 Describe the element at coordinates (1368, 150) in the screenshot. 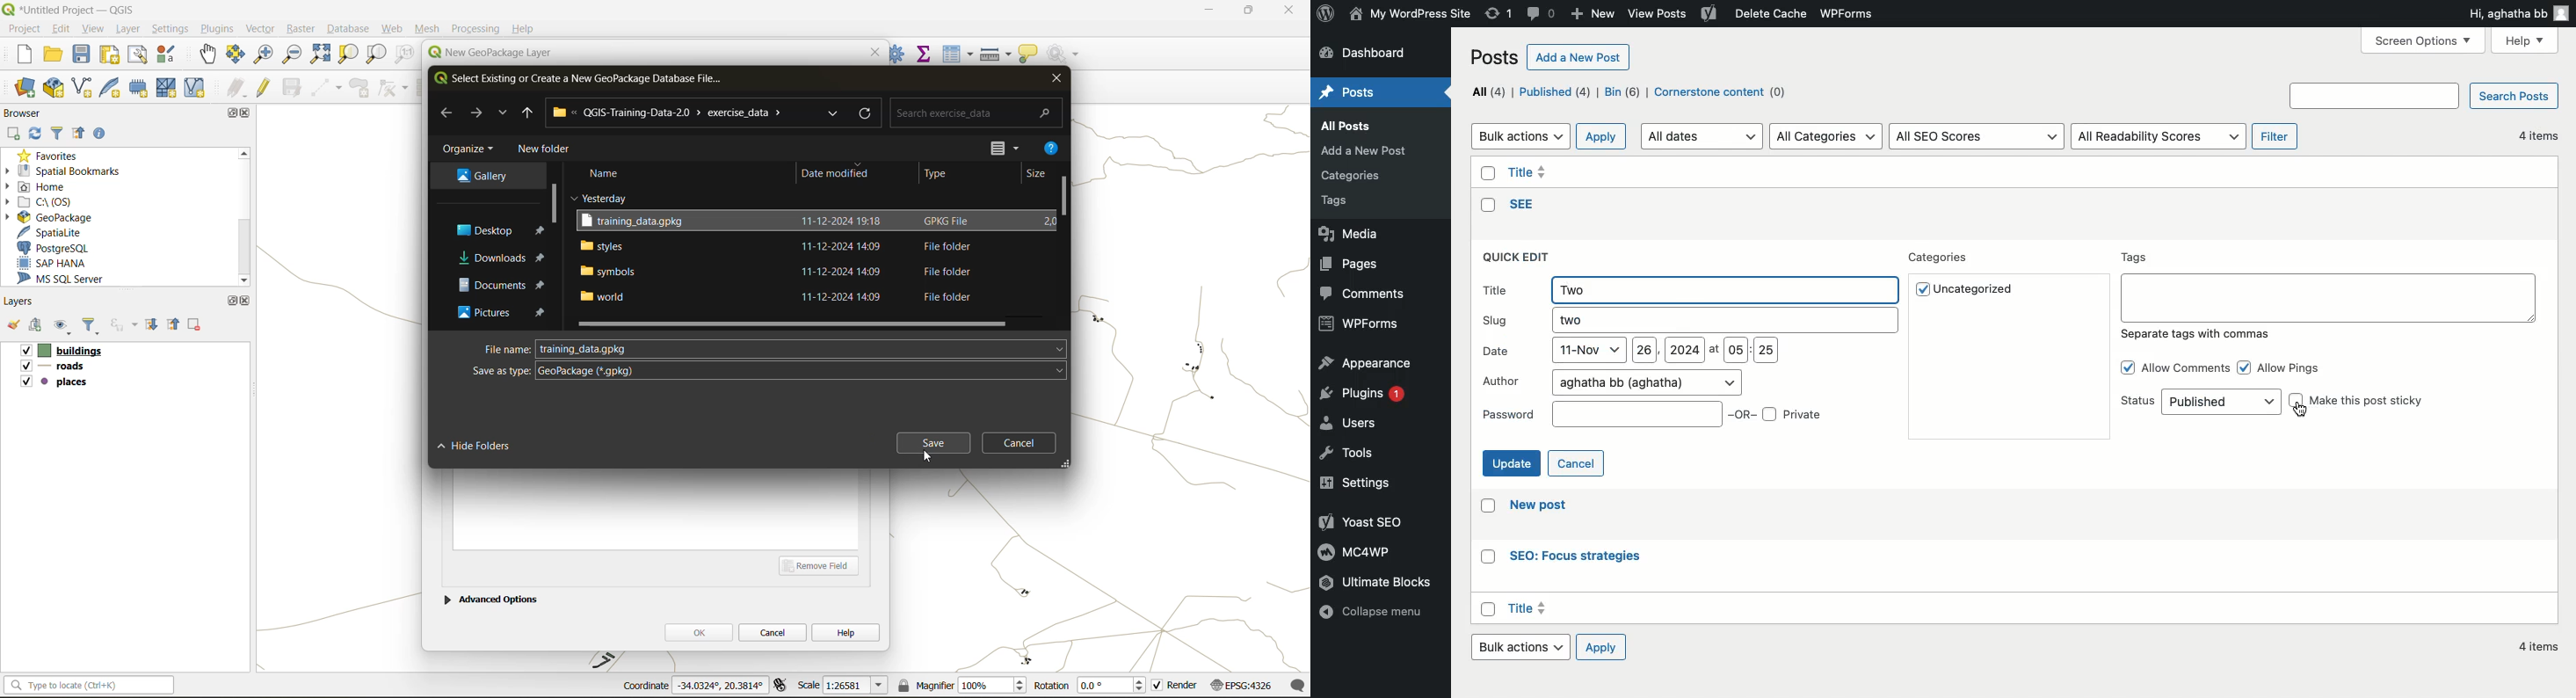

I see `Add a new post` at that location.